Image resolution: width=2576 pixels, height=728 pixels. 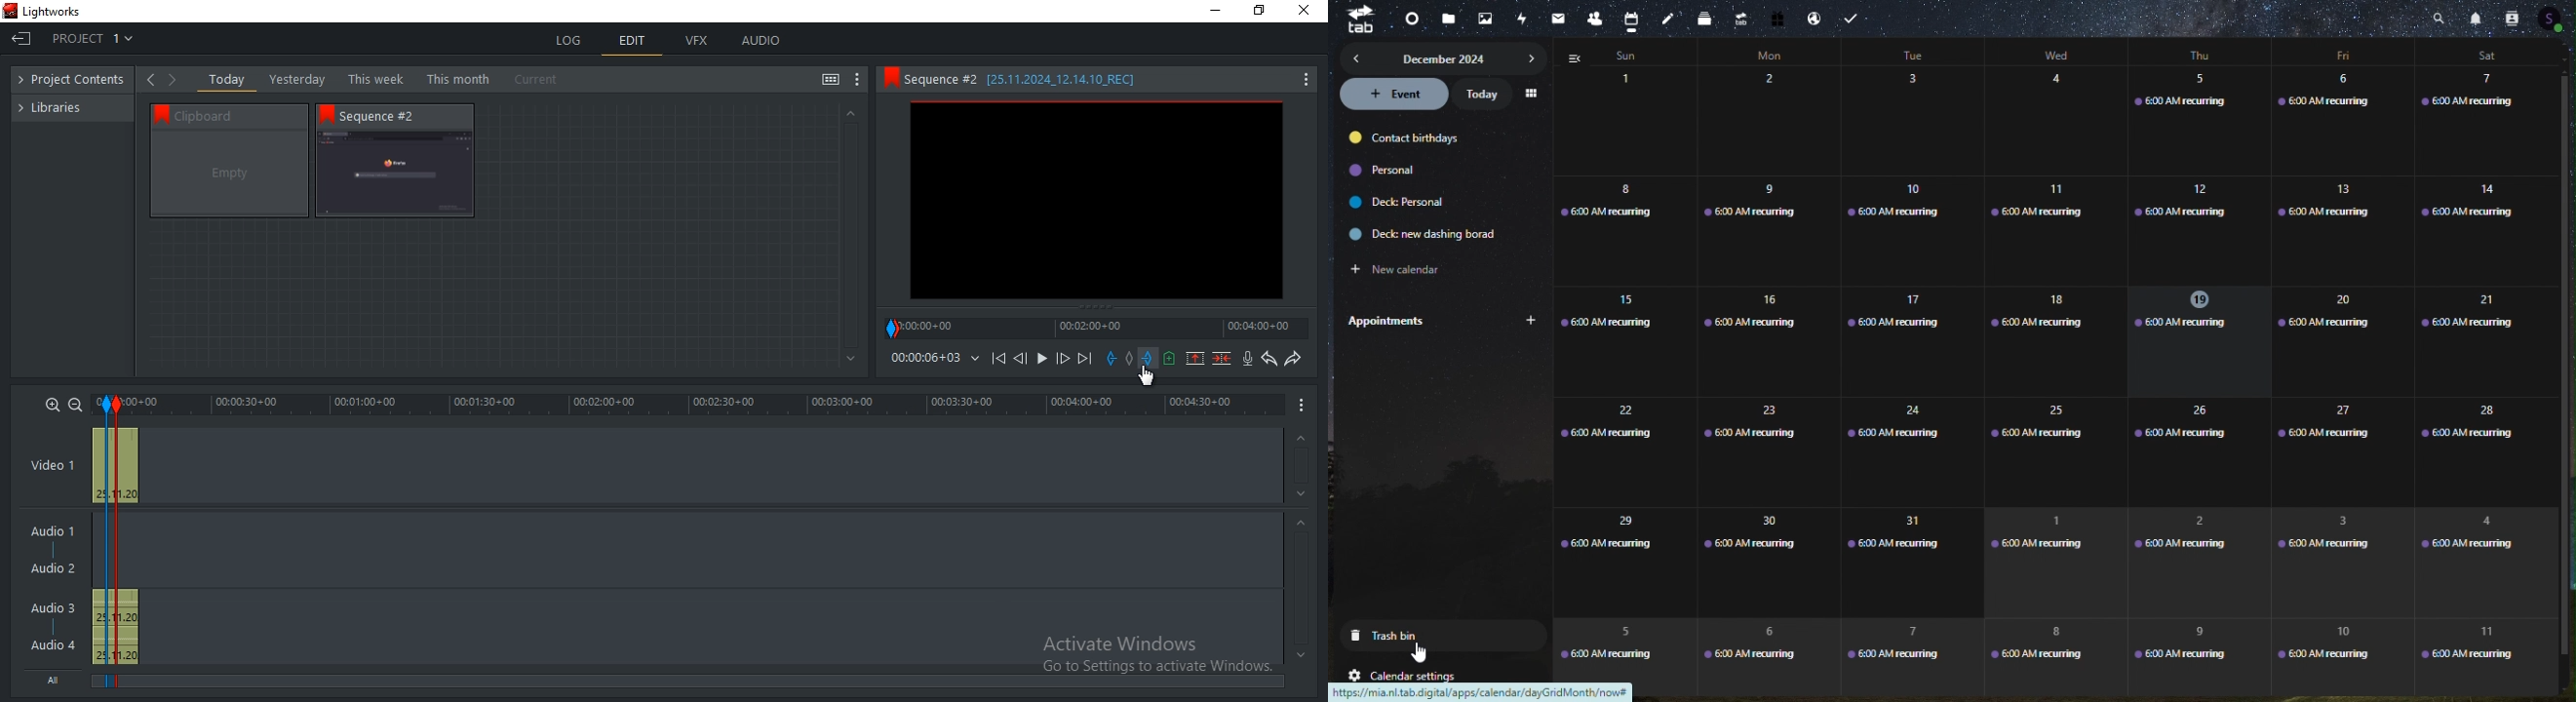 I want to click on Show options to the left, so click(x=150, y=79).